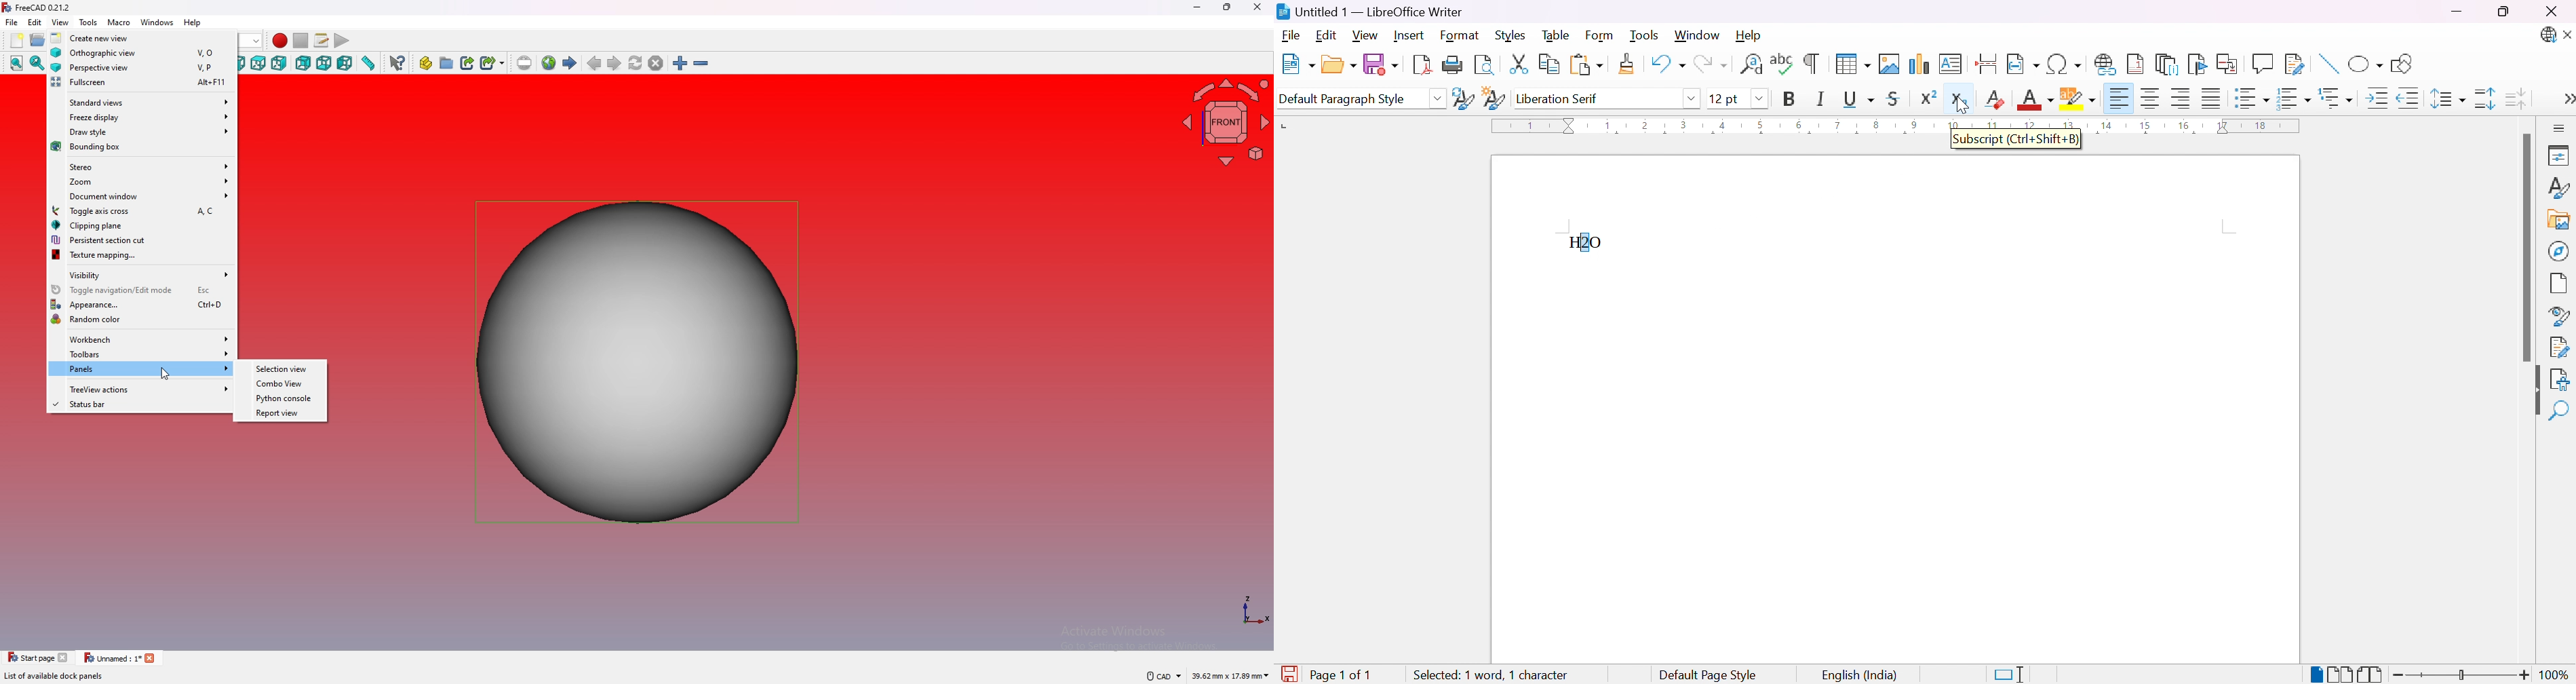 Image resolution: width=2576 pixels, height=700 pixels. What do you see at coordinates (2525, 248) in the screenshot?
I see `Scroll bar` at bounding box center [2525, 248].